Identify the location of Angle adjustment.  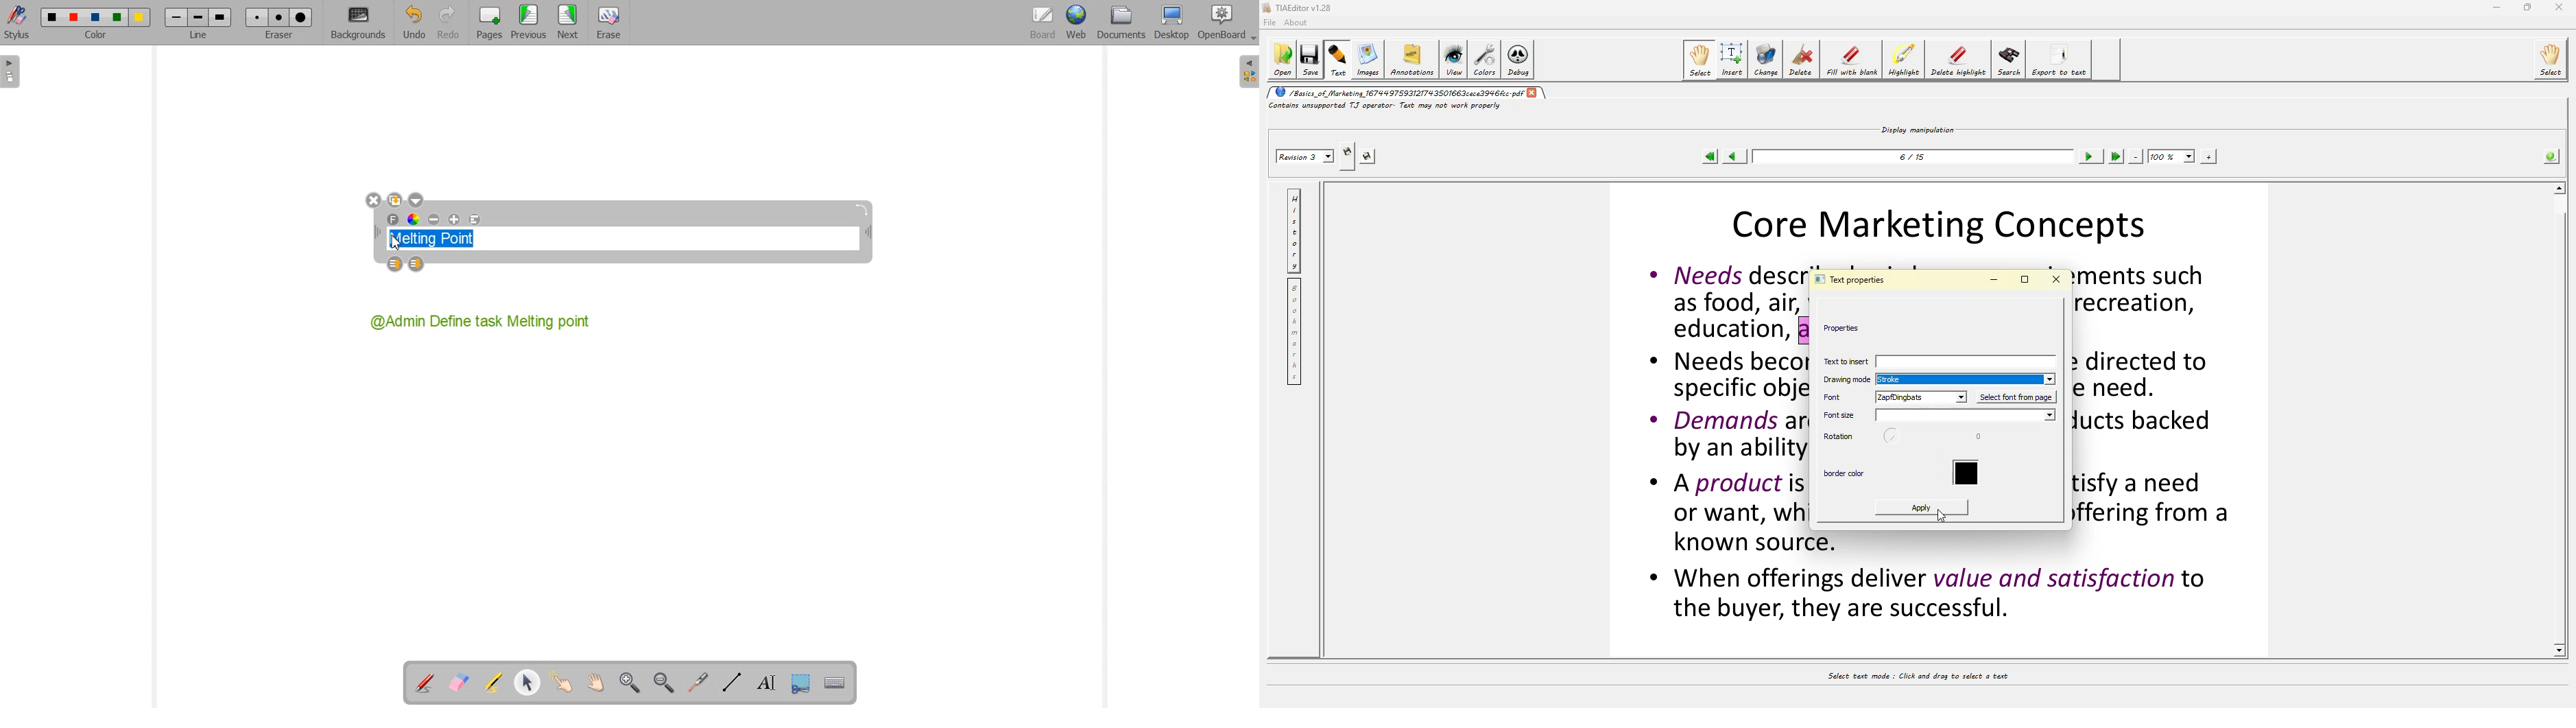
(863, 210).